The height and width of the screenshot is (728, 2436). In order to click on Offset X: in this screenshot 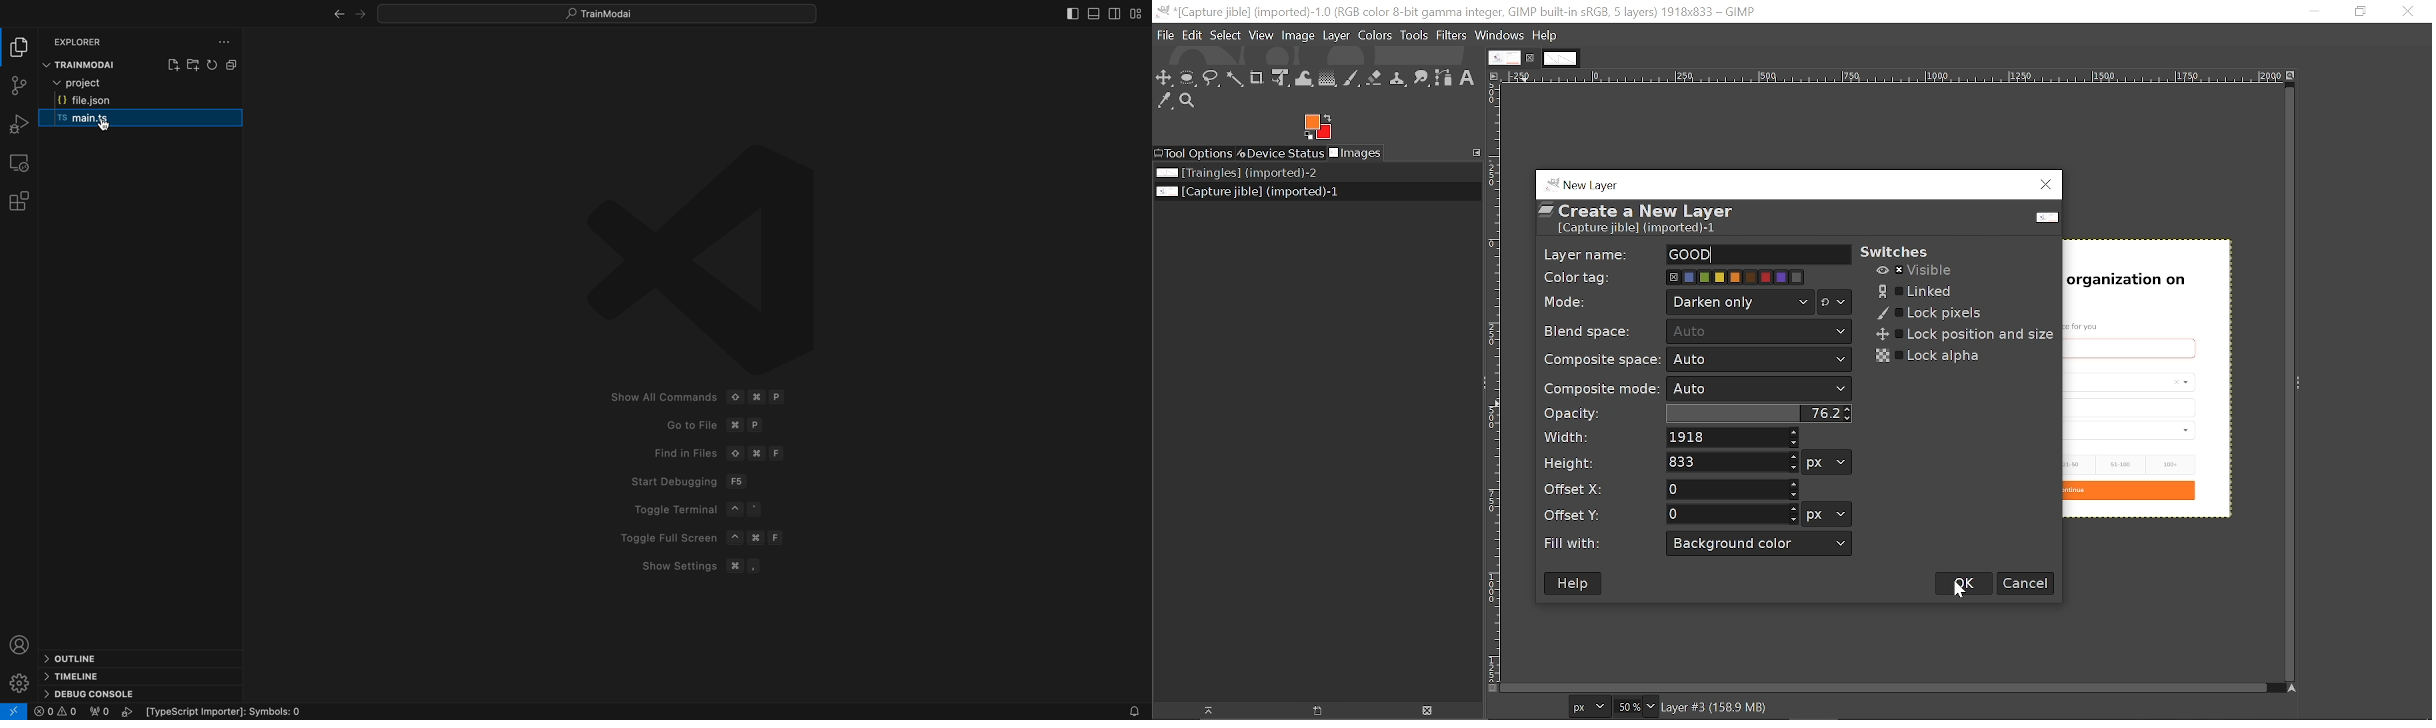, I will do `click(1583, 491)`.